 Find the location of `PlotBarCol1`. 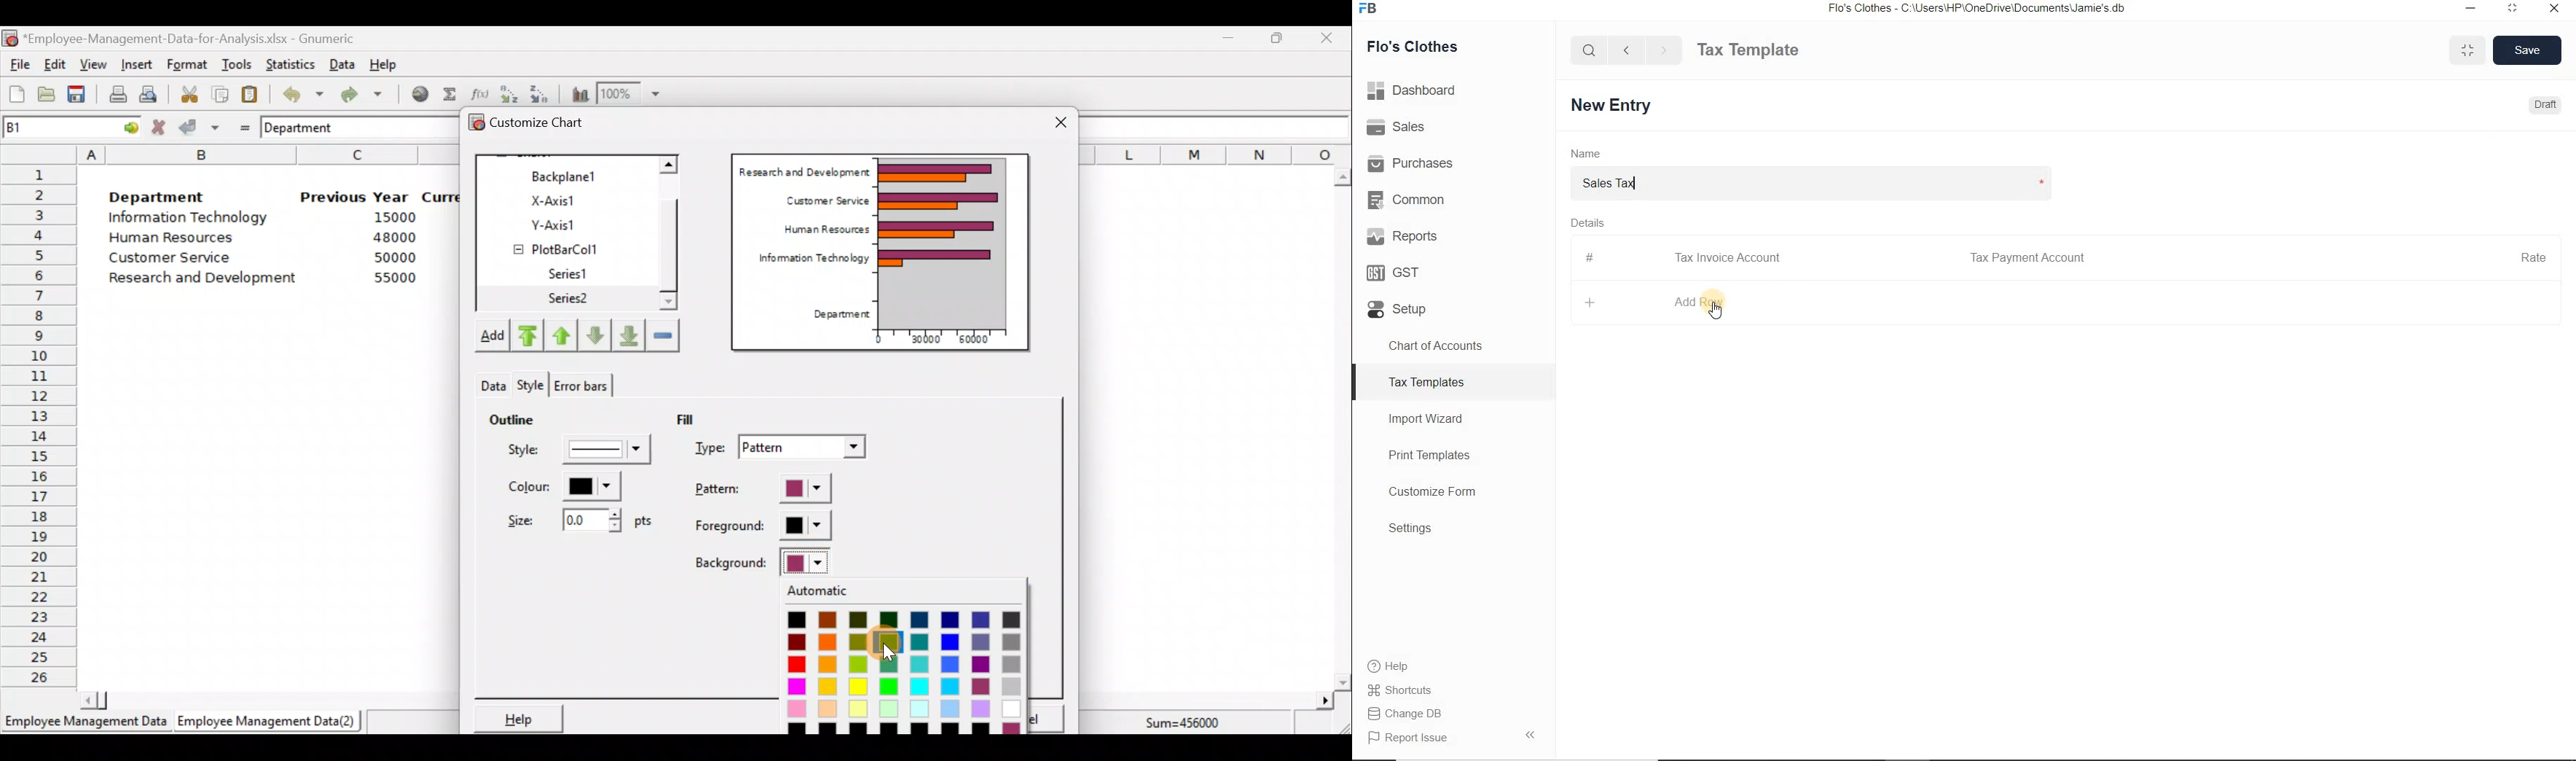

PlotBarCol1 is located at coordinates (568, 247).